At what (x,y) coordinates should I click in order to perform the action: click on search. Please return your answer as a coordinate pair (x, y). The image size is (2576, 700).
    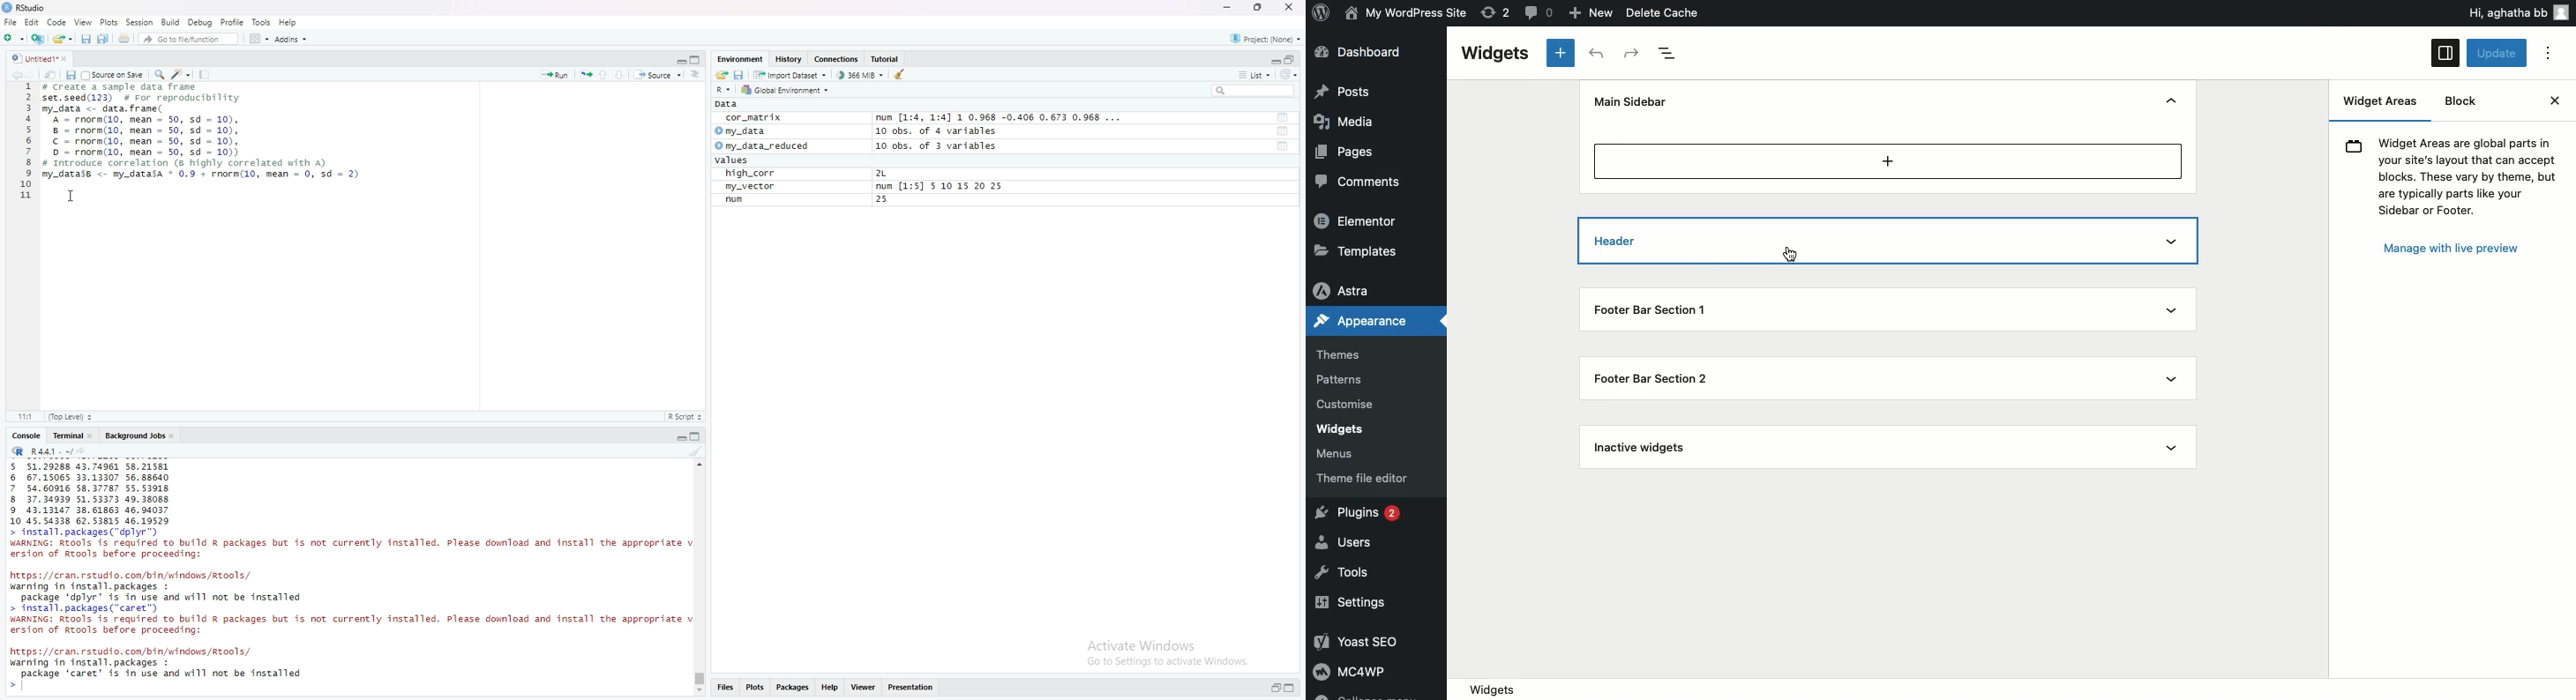
    Looking at the image, I should click on (1252, 91).